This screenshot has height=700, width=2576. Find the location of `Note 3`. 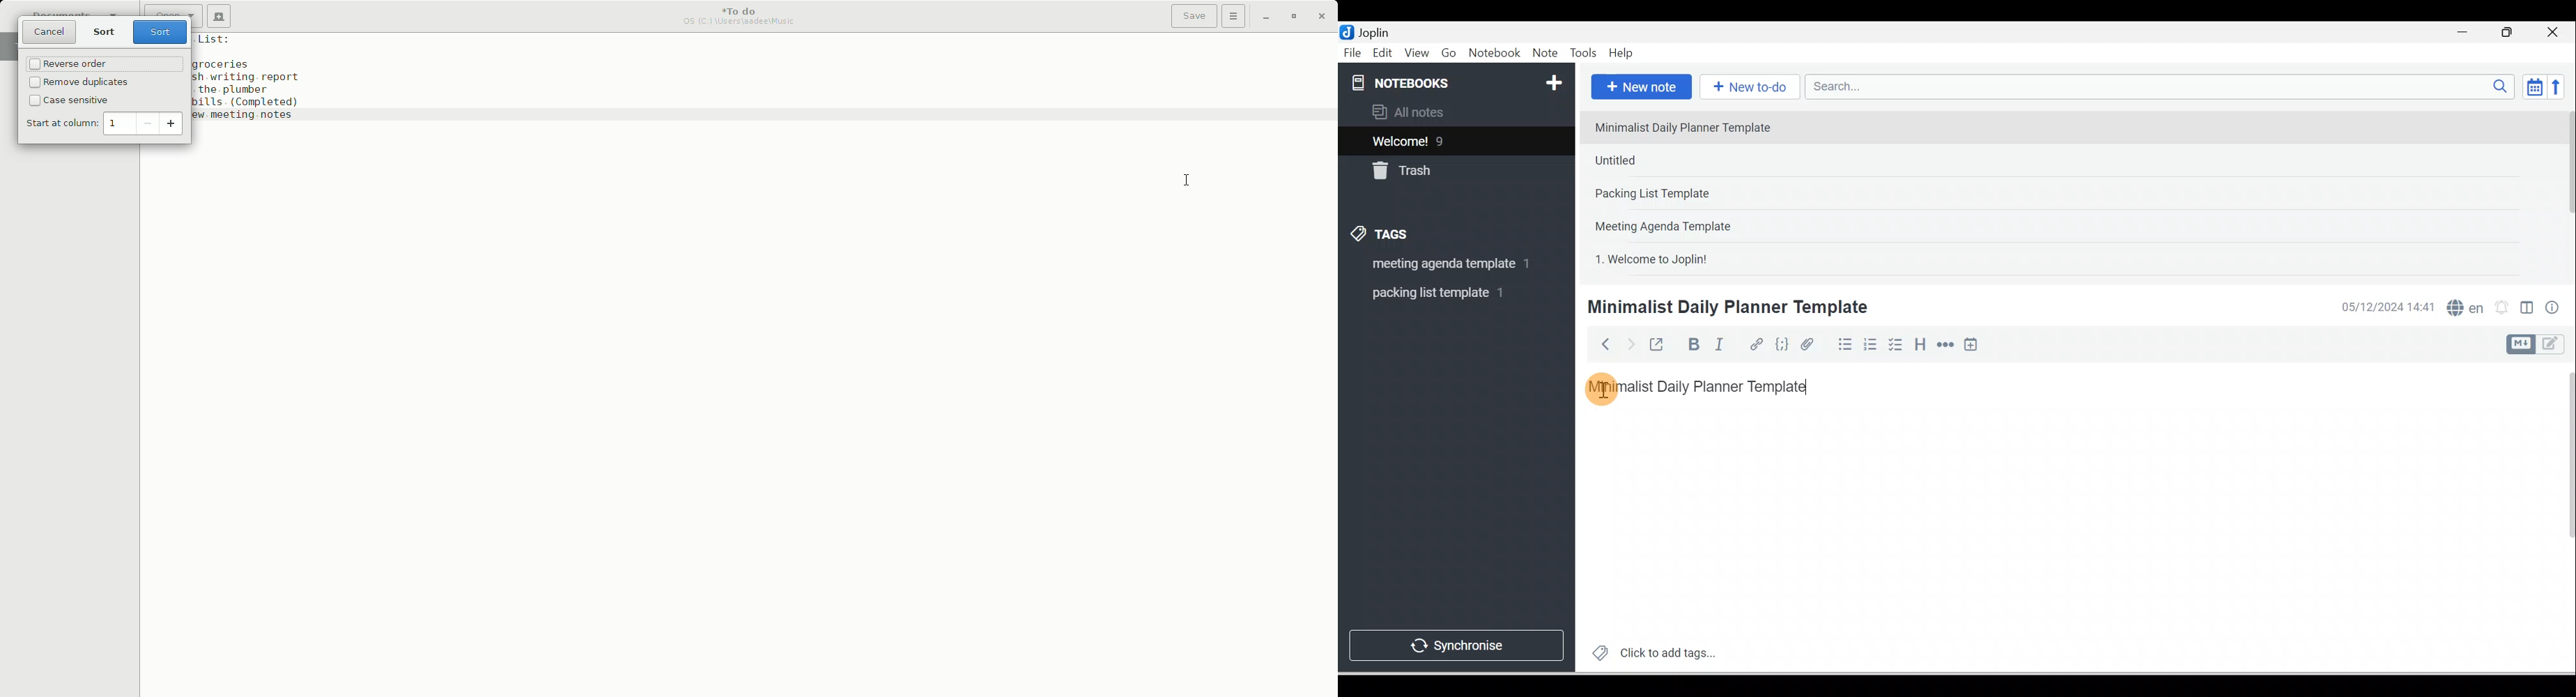

Note 3 is located at coordinates (1693, 194).